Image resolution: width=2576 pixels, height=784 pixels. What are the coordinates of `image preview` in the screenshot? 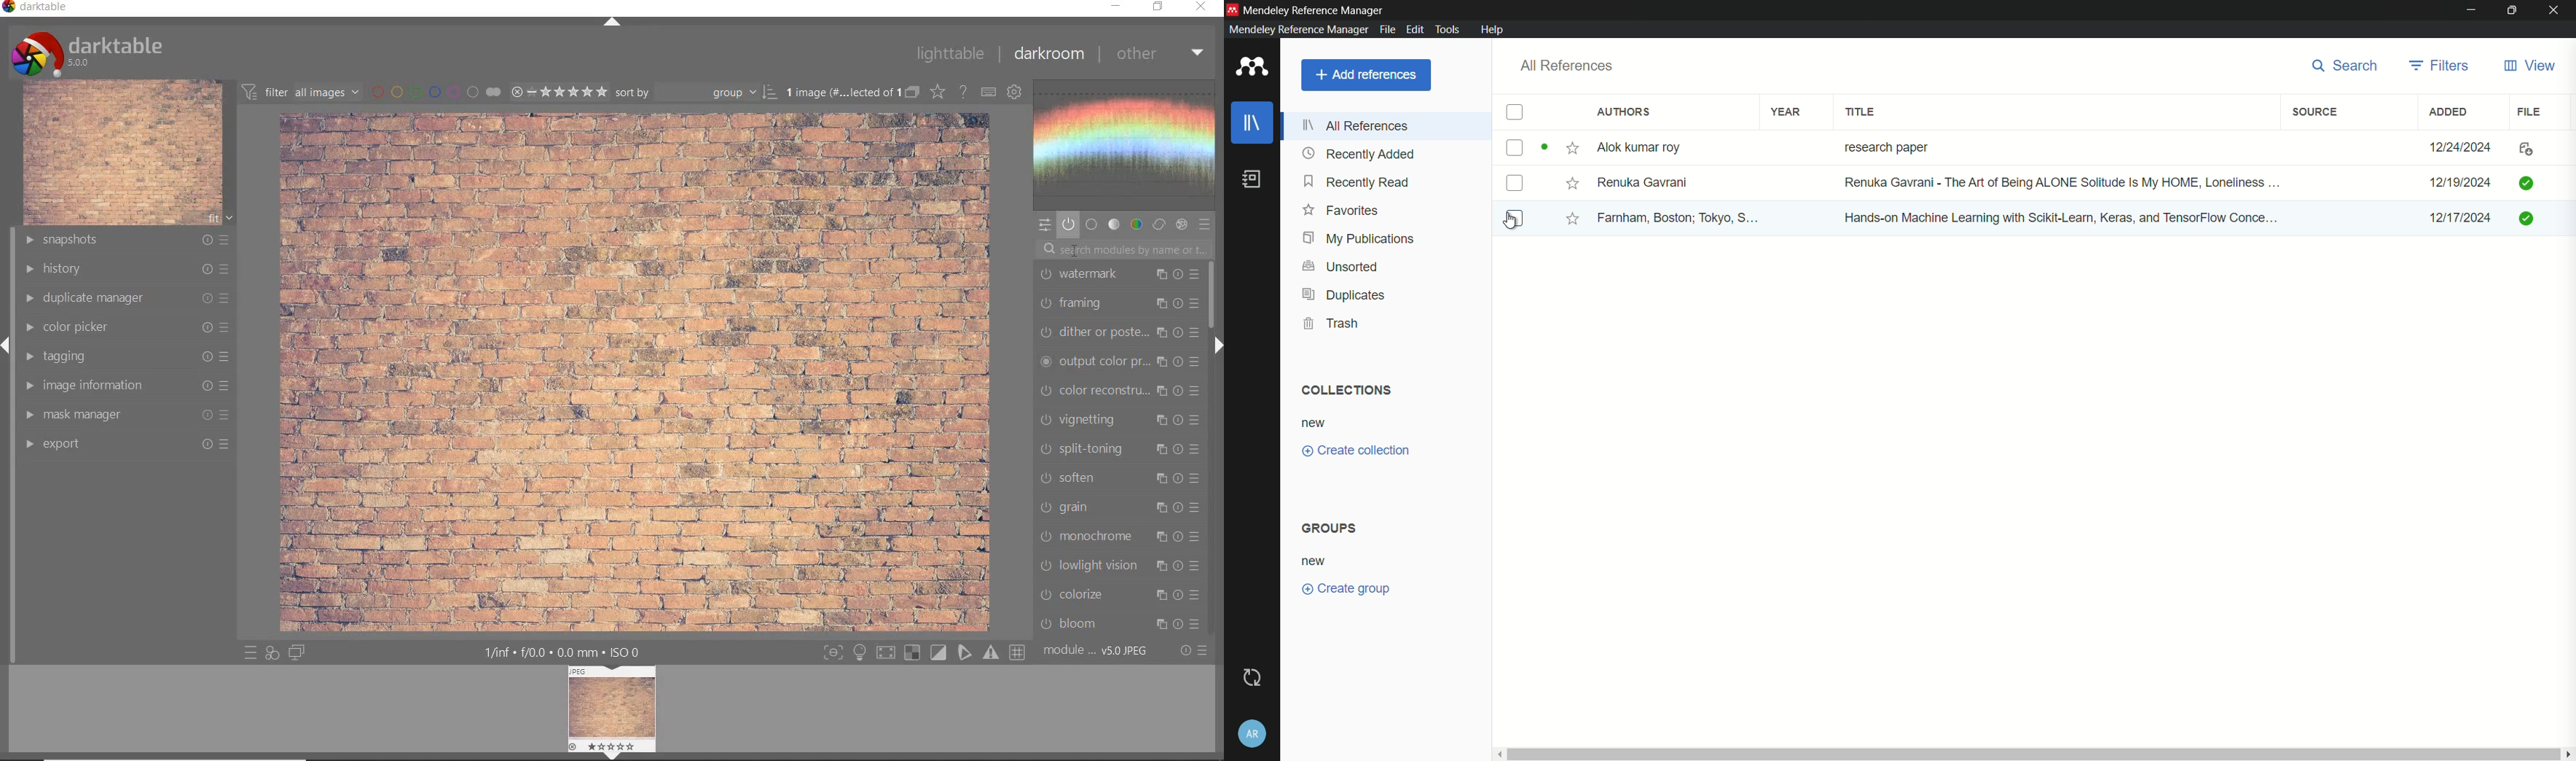 It's located at (613, 706).